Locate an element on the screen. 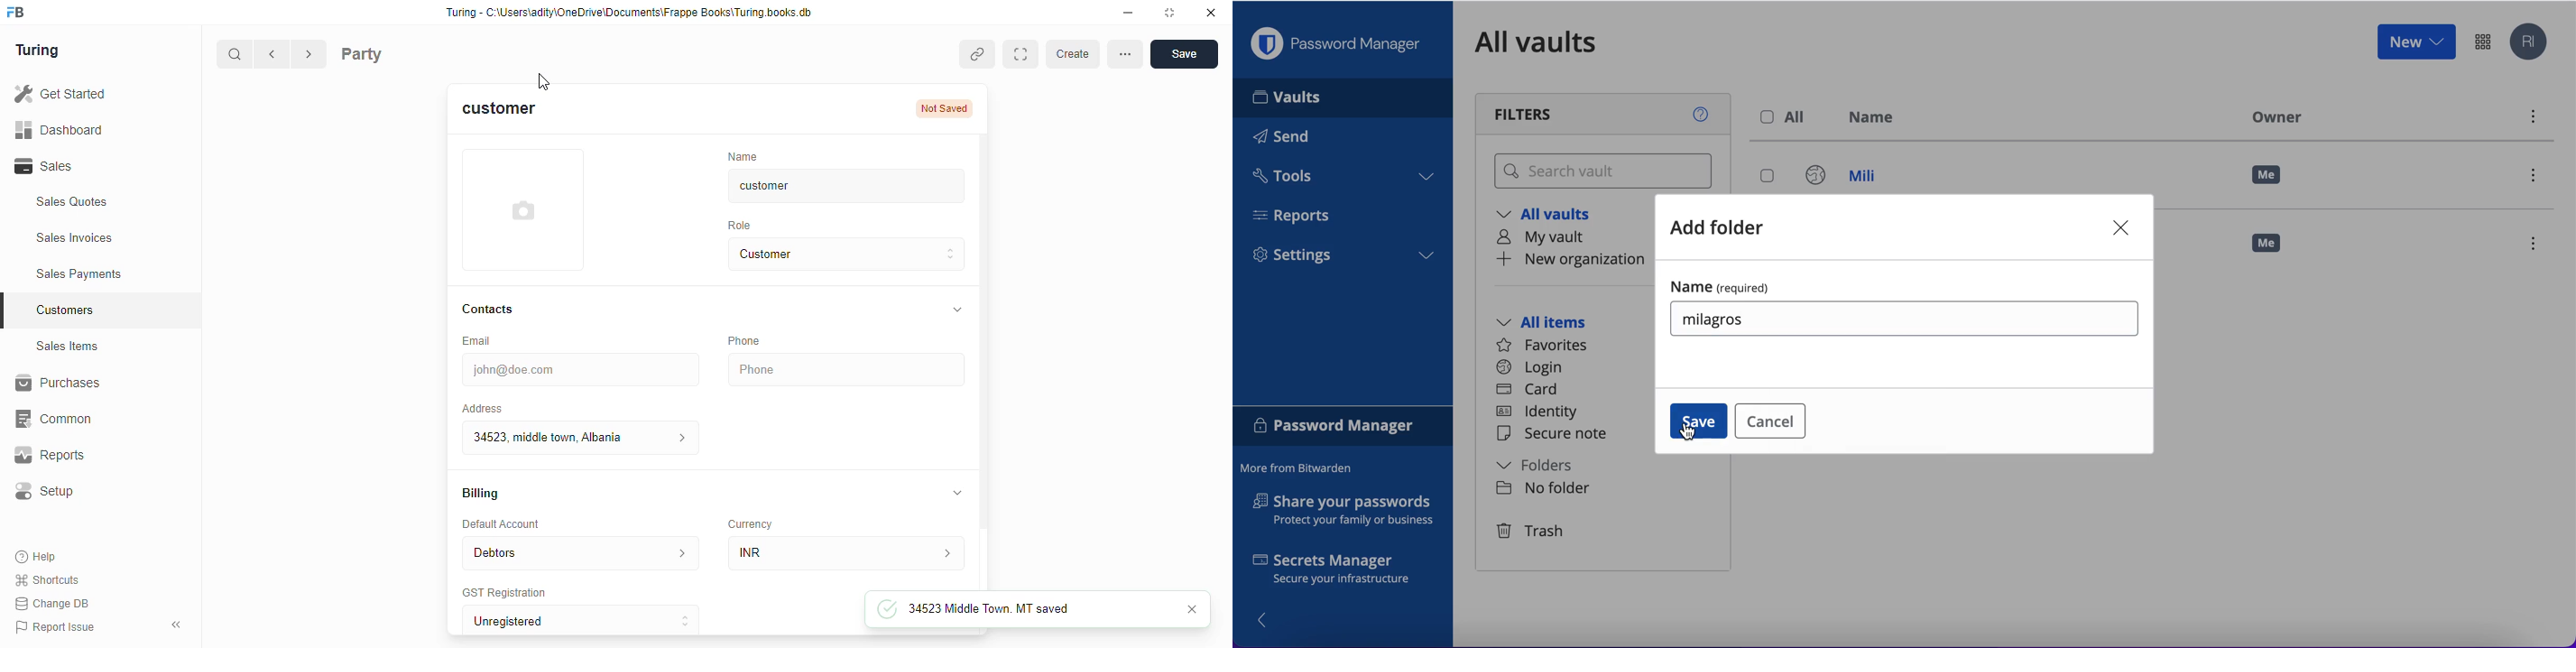 The width and height of the screenshot is (2576, 672). Turing is located at coordinates (42, 51).